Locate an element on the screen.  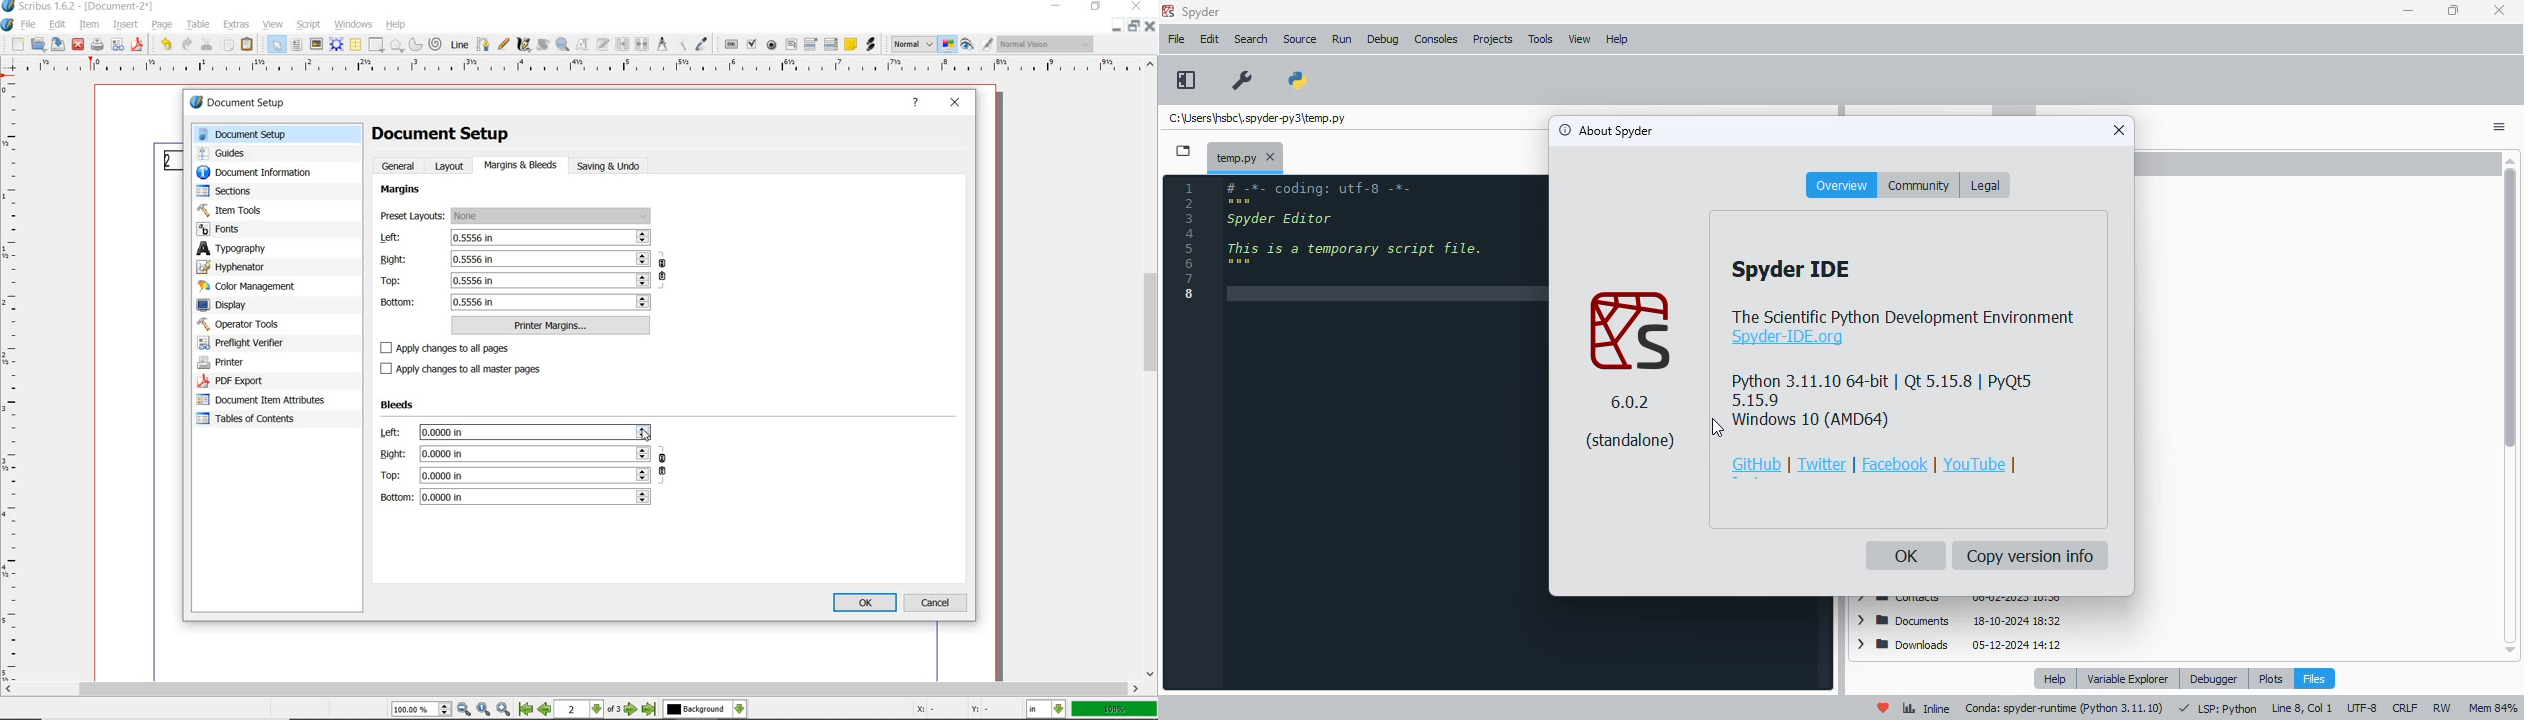
CRLF is located at coordinates (2404, 708).